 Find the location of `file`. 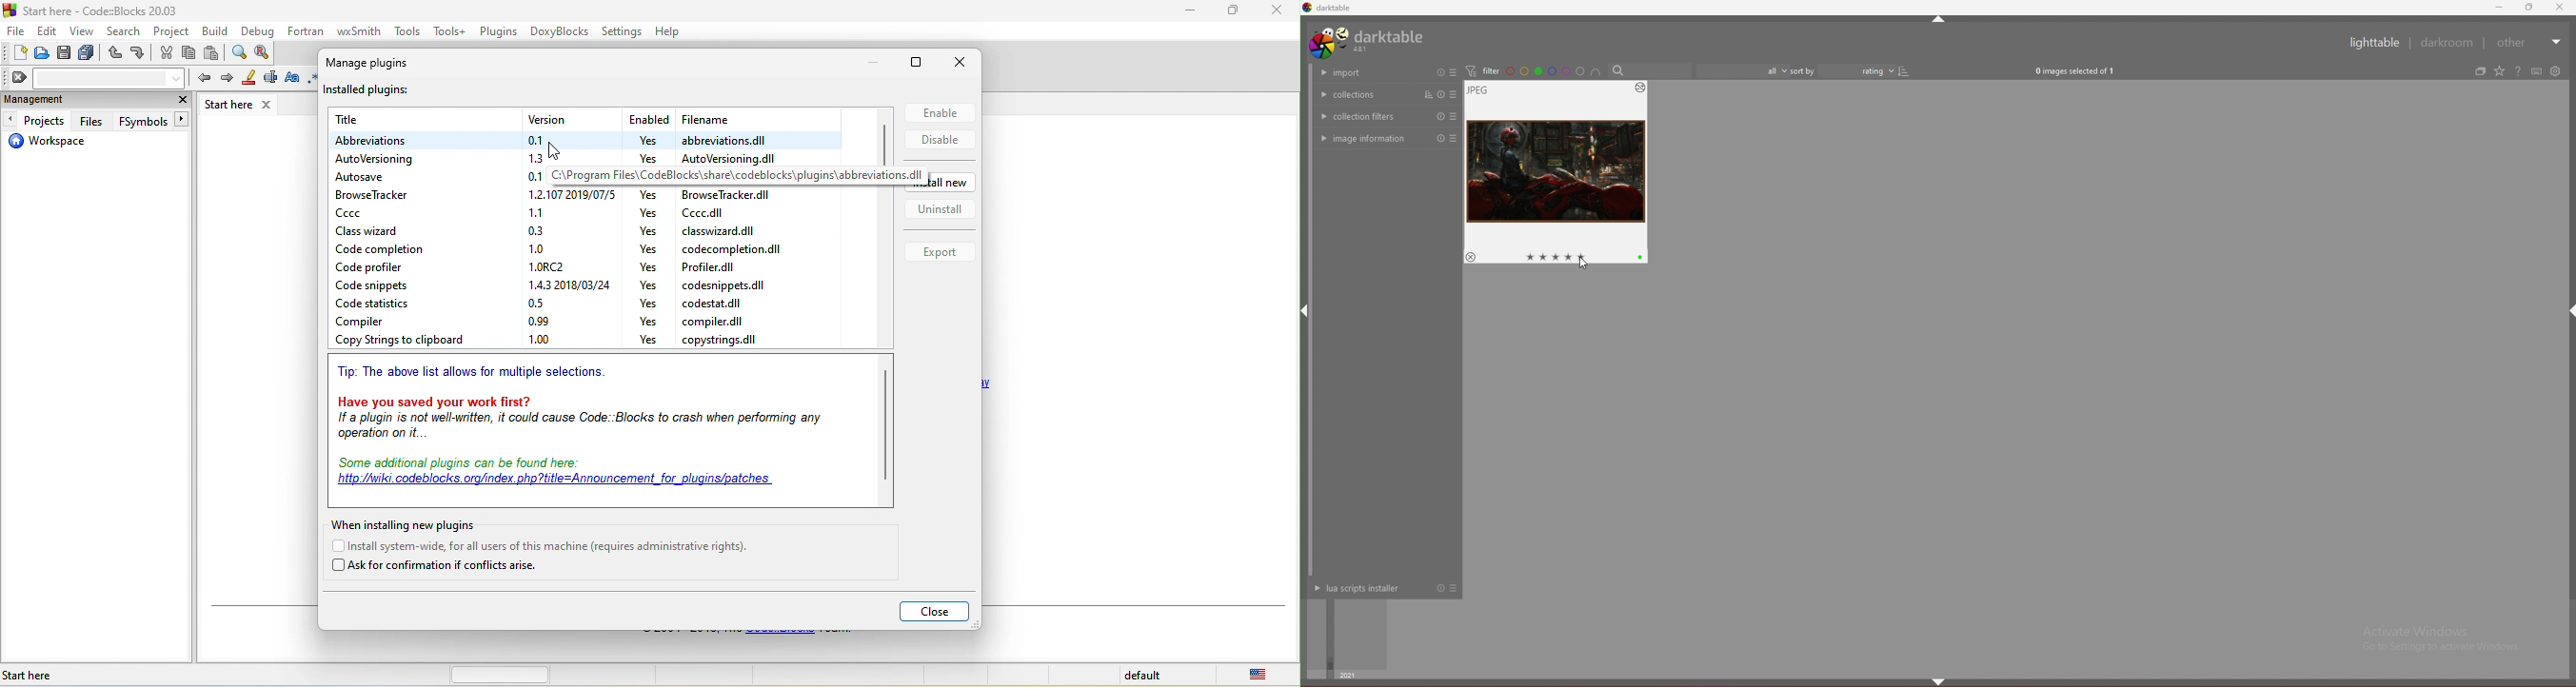

file is located at coordinates (720, 304).